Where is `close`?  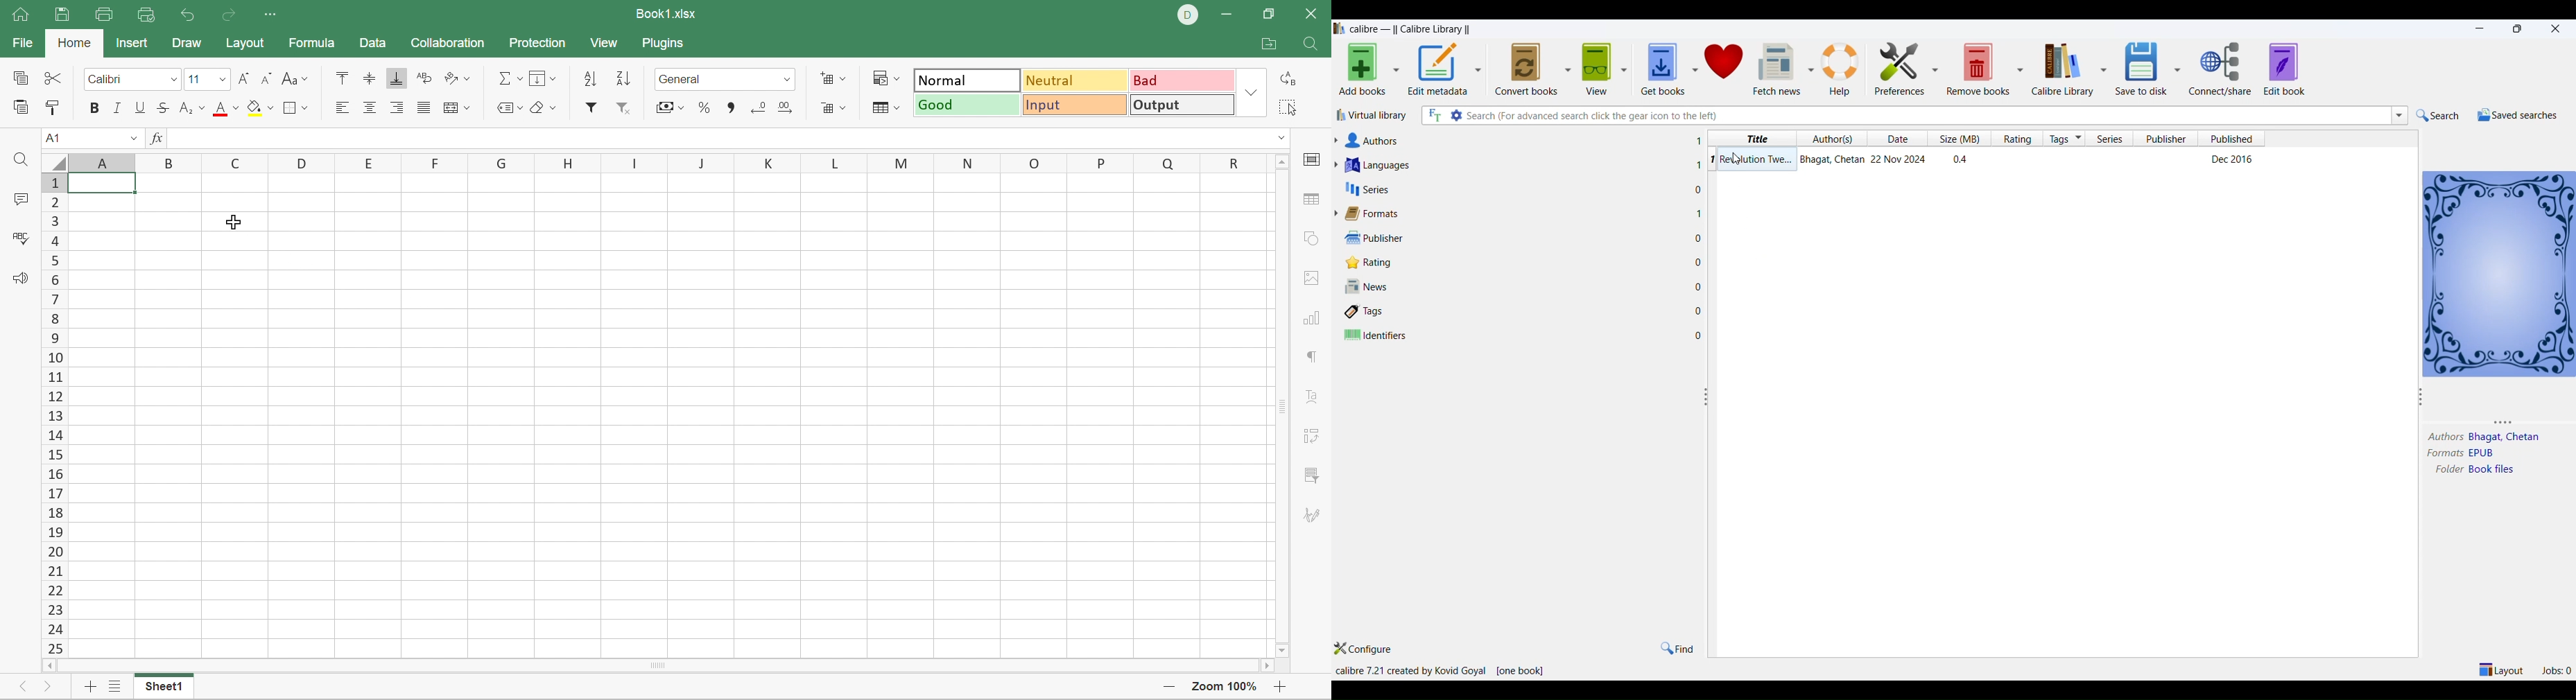 close is located at coordinates (2560, 30).